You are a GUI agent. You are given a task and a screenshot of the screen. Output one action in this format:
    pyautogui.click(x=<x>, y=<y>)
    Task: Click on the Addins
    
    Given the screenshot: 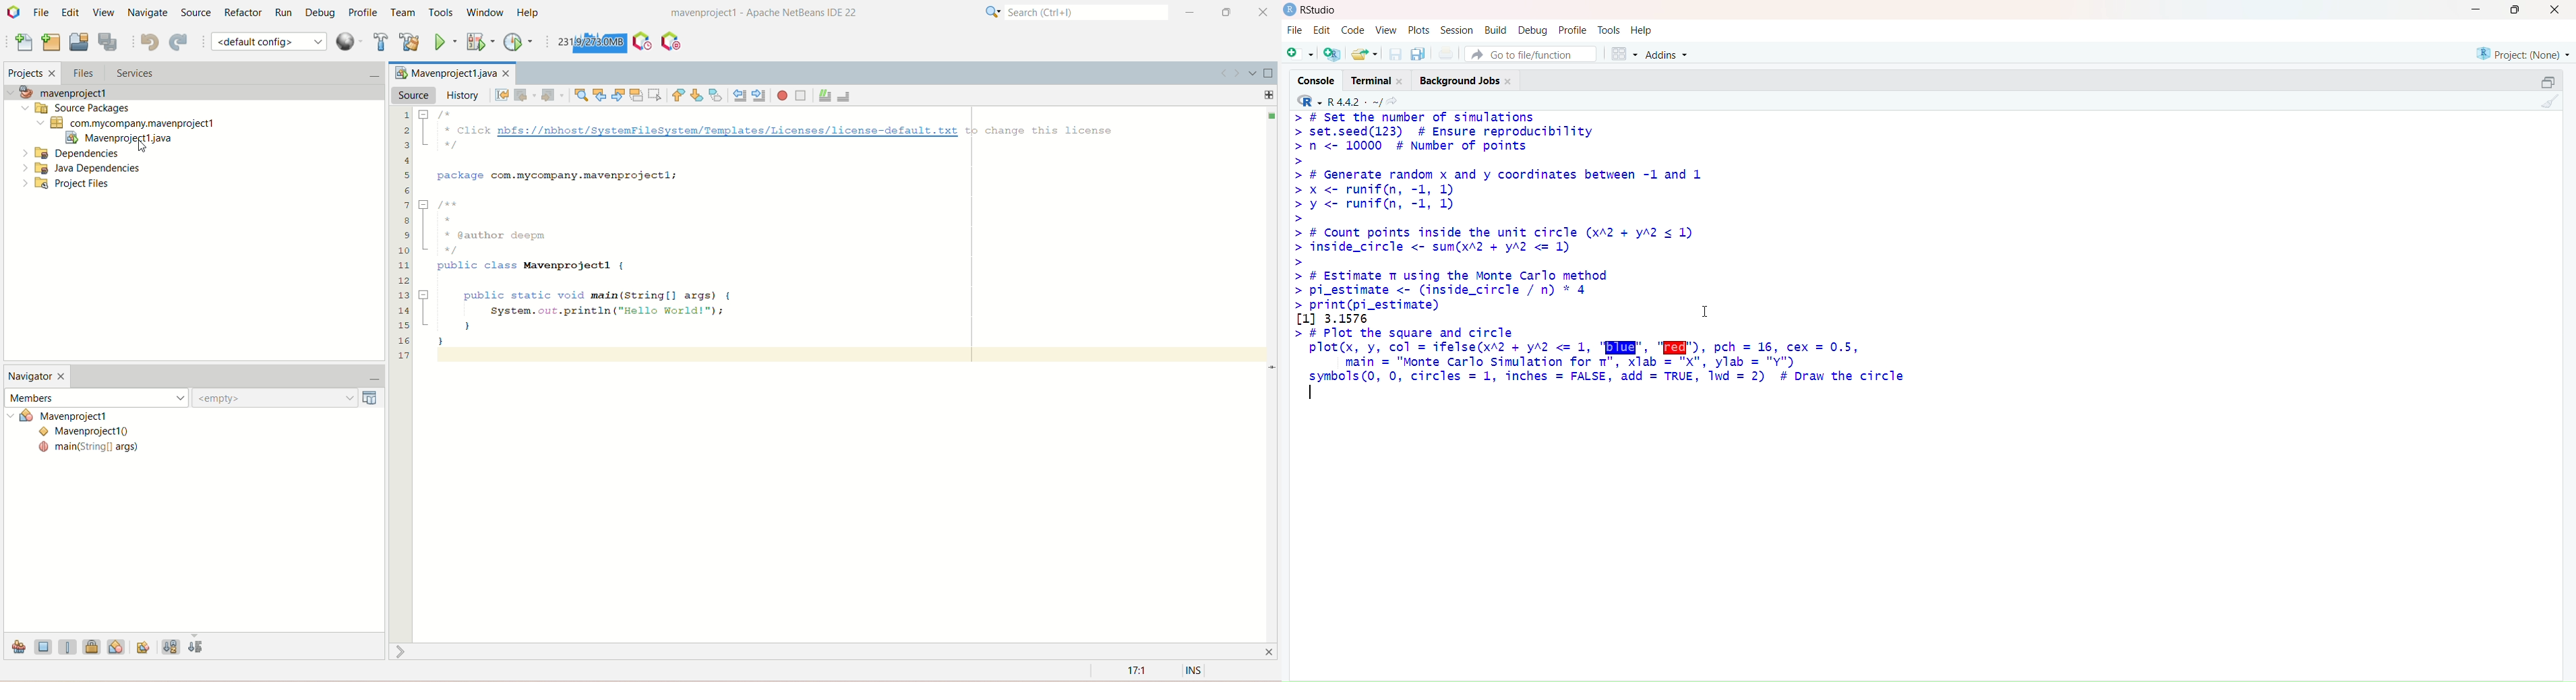 What is the action you would take?
    pyautogui.click(x=1669, y=53)
    